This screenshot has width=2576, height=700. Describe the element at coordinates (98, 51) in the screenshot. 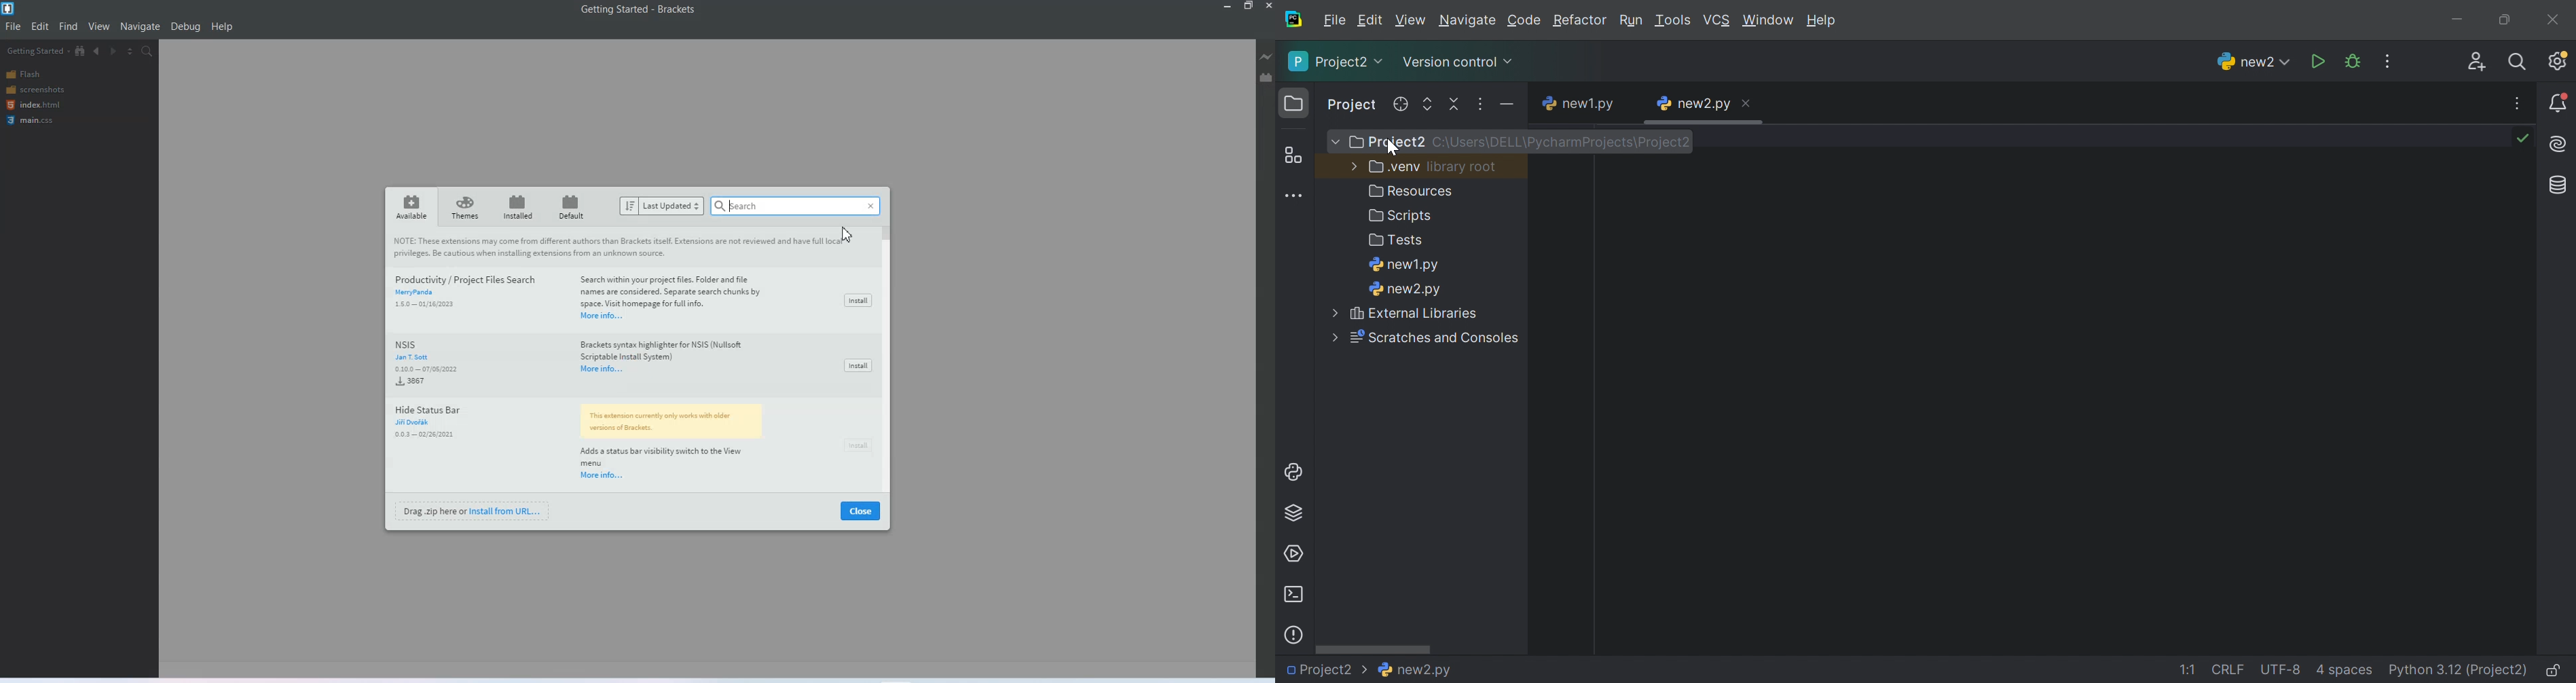

I see `Navigate Backwards` at that location.